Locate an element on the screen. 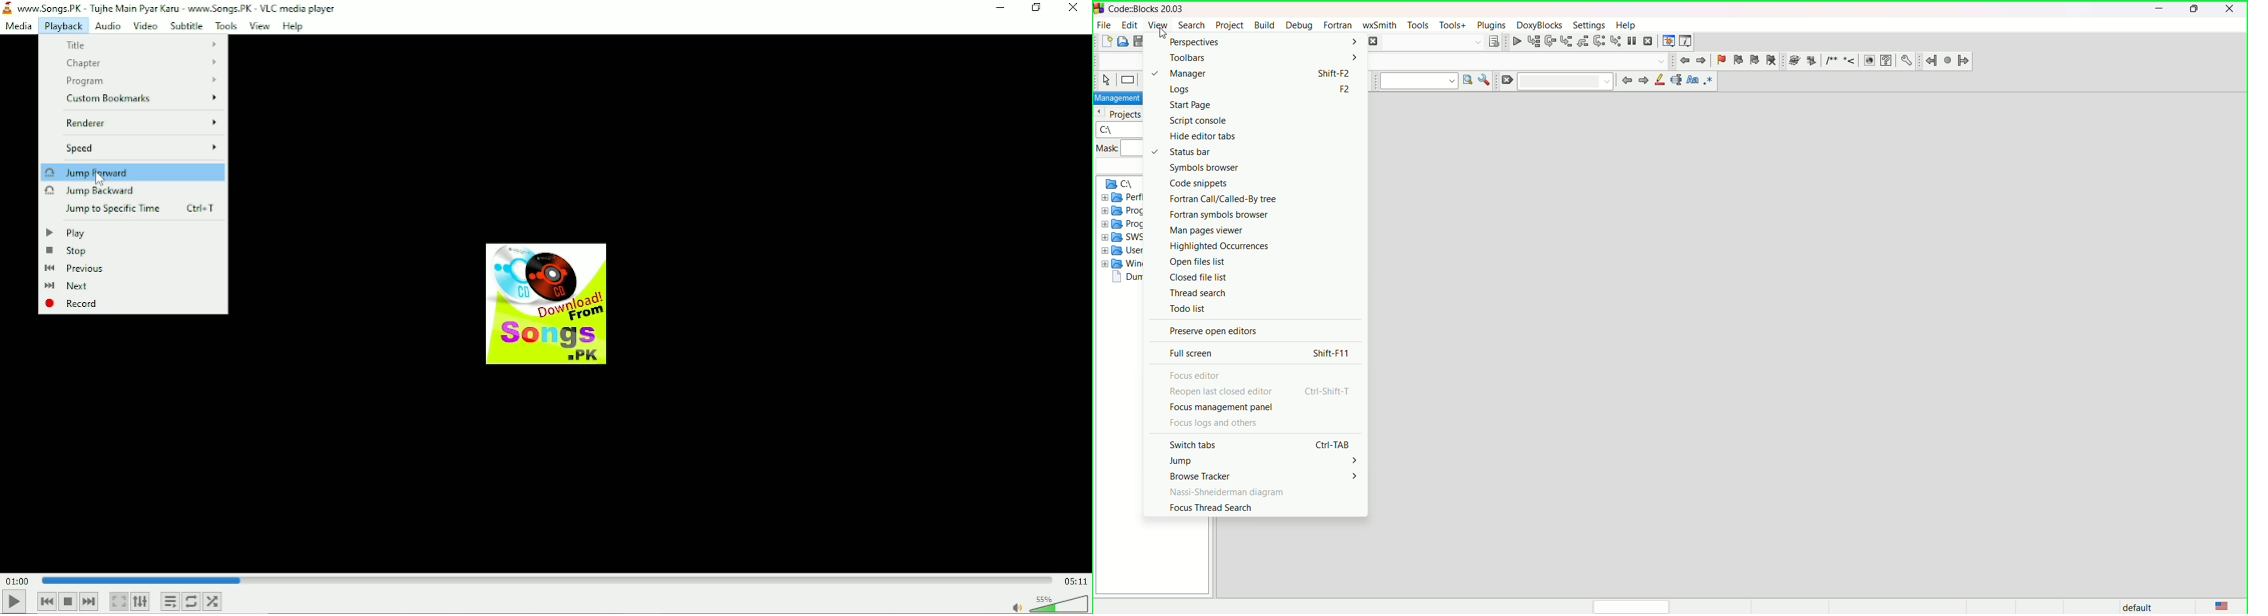  Code completion compiler is located at coordinates (1520, 62).